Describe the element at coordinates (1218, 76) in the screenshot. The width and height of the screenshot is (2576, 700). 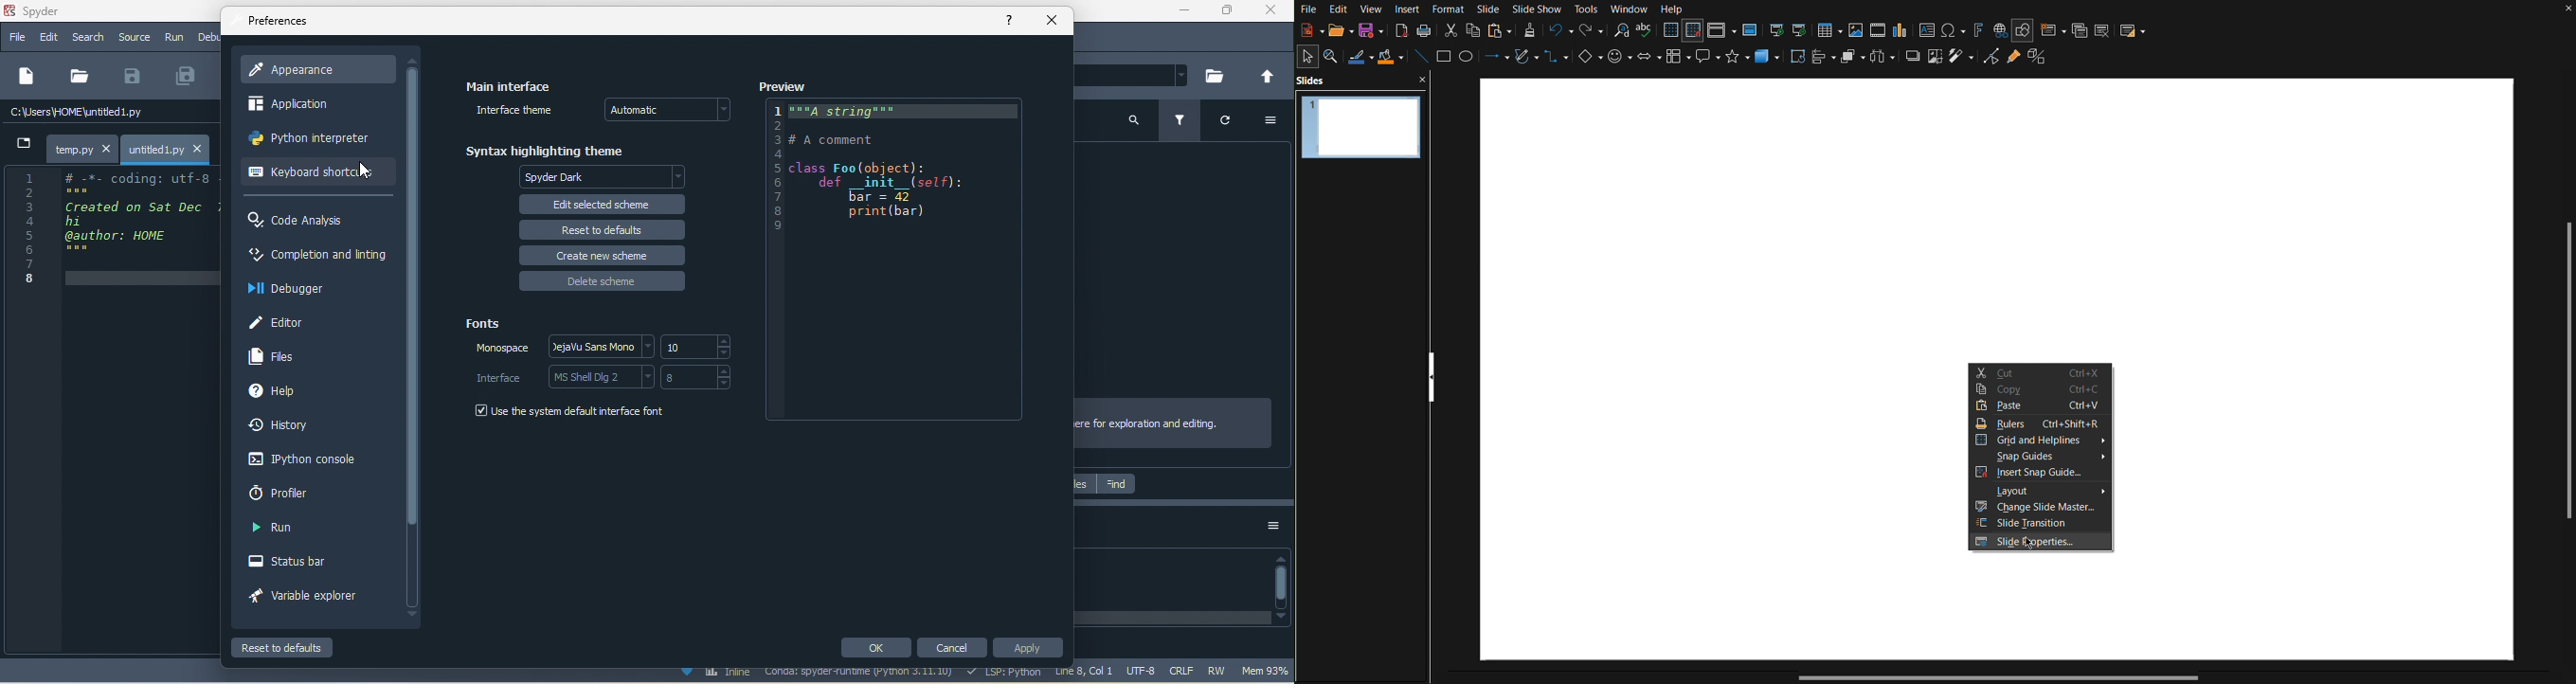
I see `browse` at that location.